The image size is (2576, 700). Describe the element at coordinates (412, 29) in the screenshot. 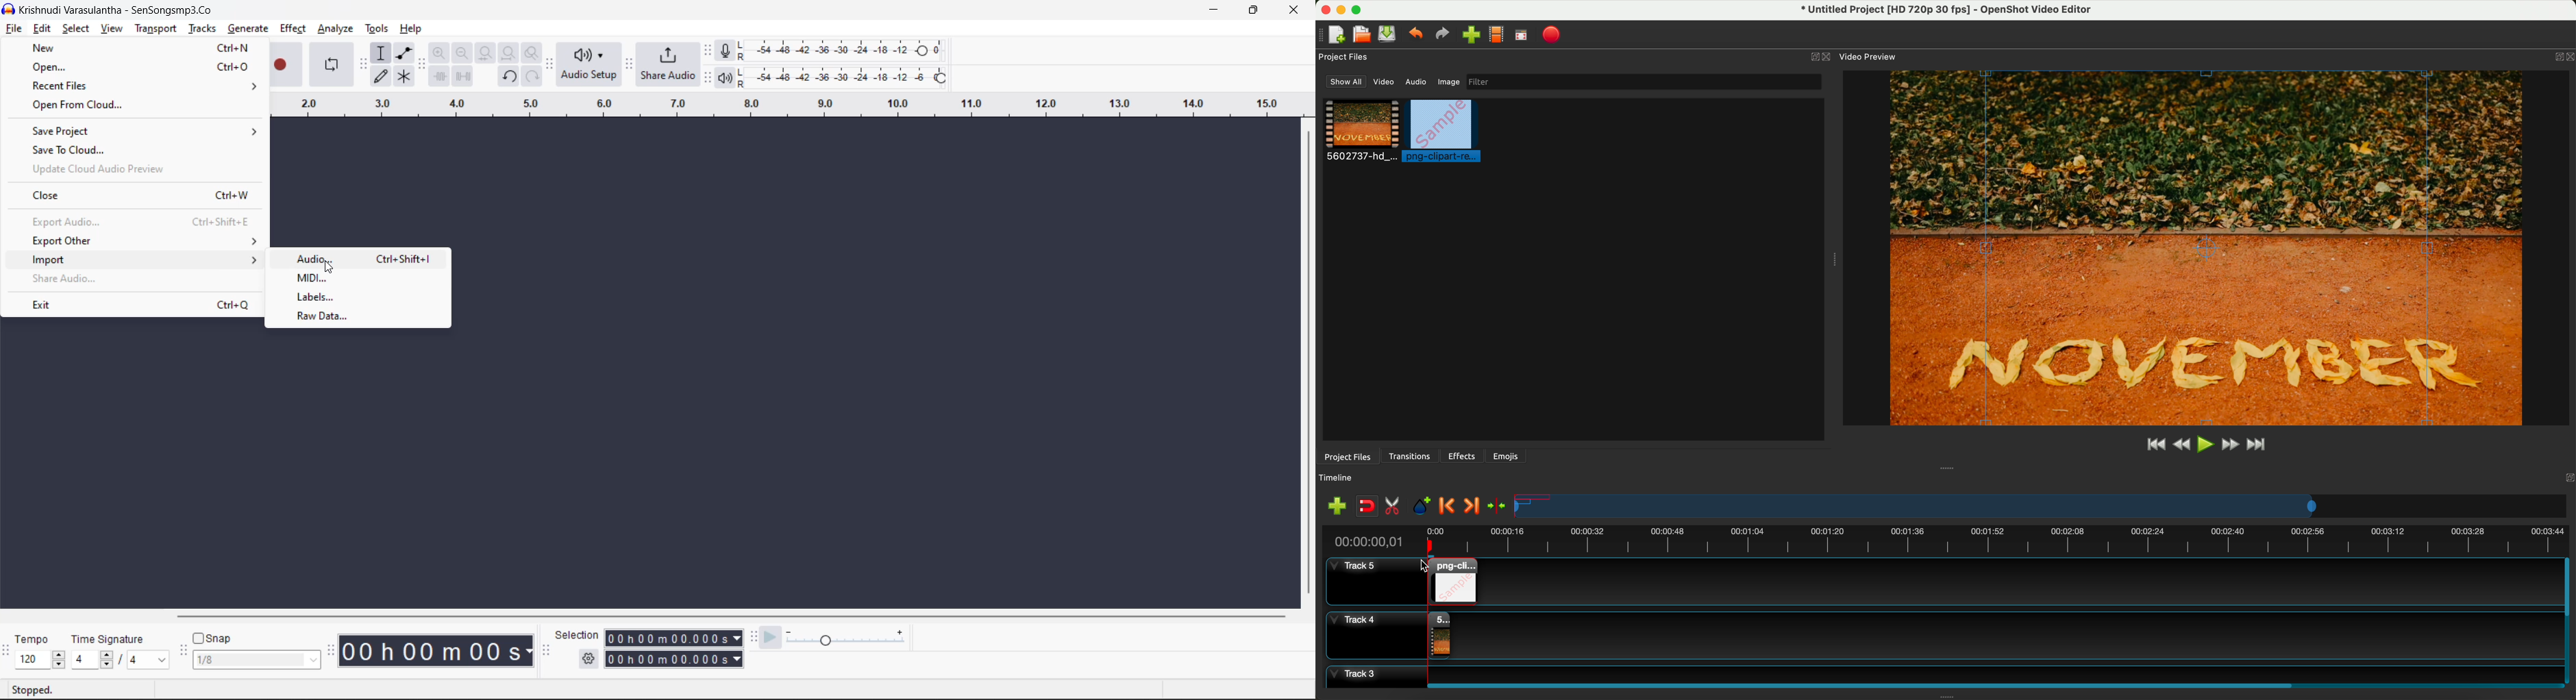

I see `help` at that location.